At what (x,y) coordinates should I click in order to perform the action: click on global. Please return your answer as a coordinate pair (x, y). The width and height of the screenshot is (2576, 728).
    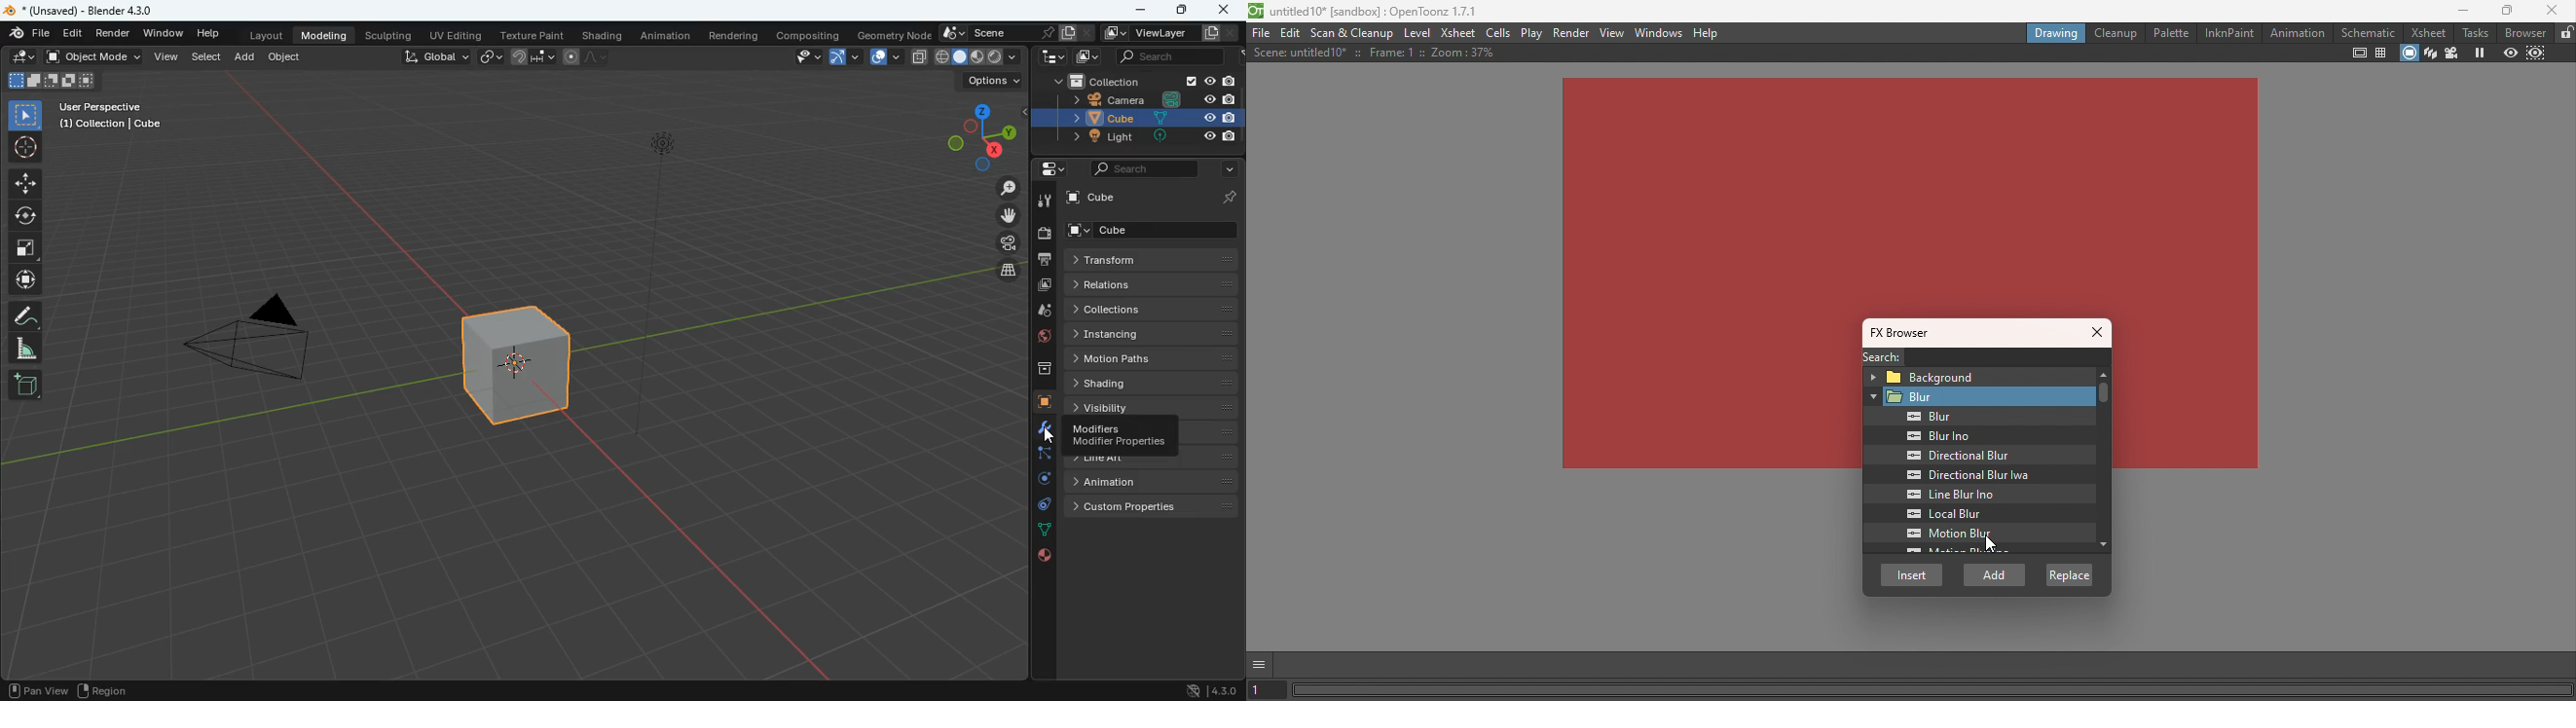
    Looking at the image, I should click on (435, 58).